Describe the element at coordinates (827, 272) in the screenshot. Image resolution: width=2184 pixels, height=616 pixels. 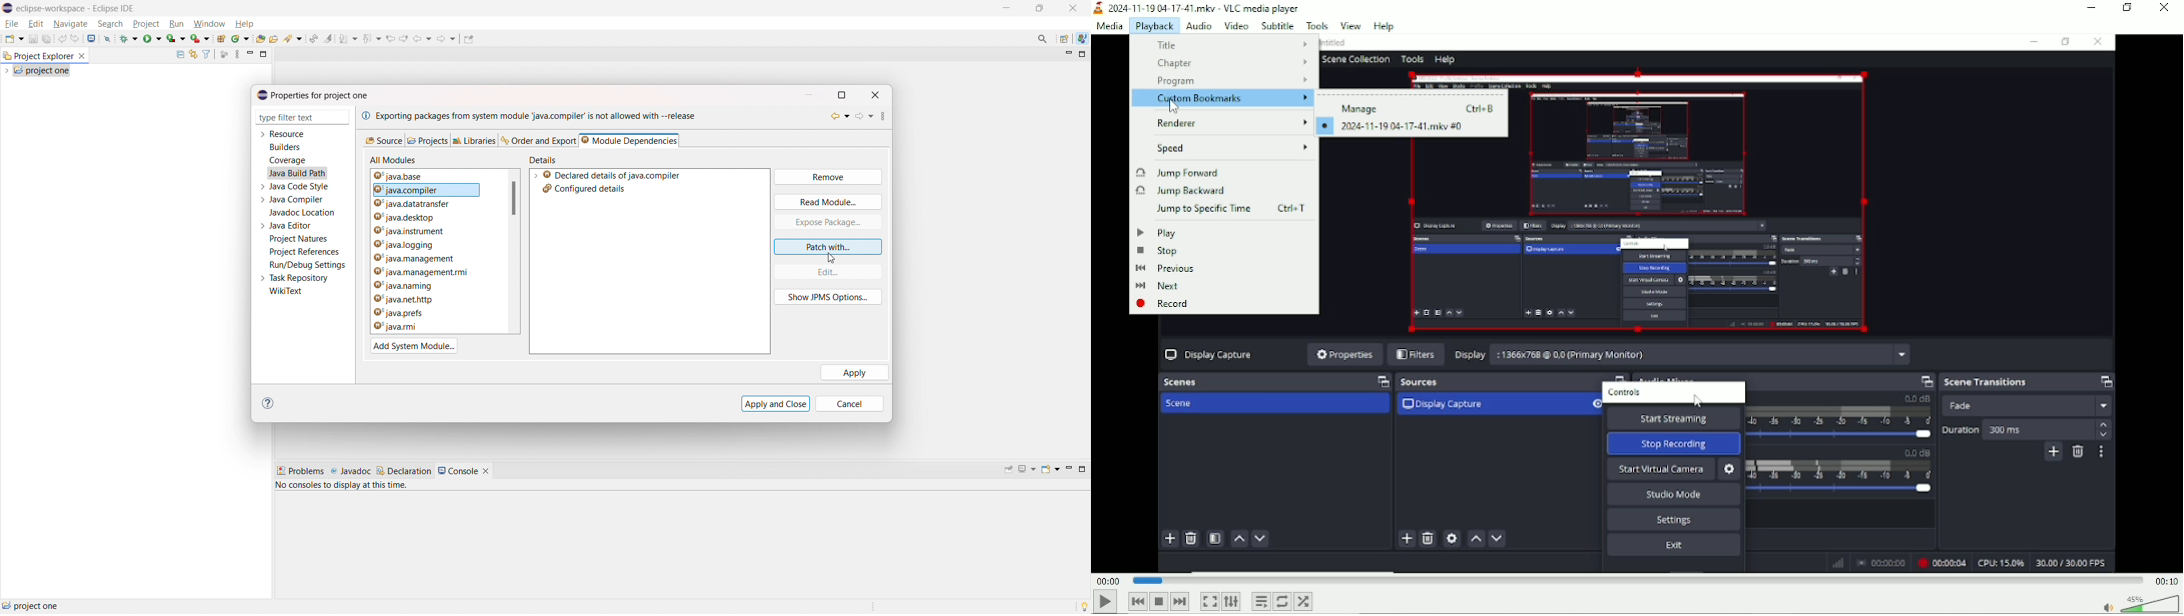
I see `edit` at that location.